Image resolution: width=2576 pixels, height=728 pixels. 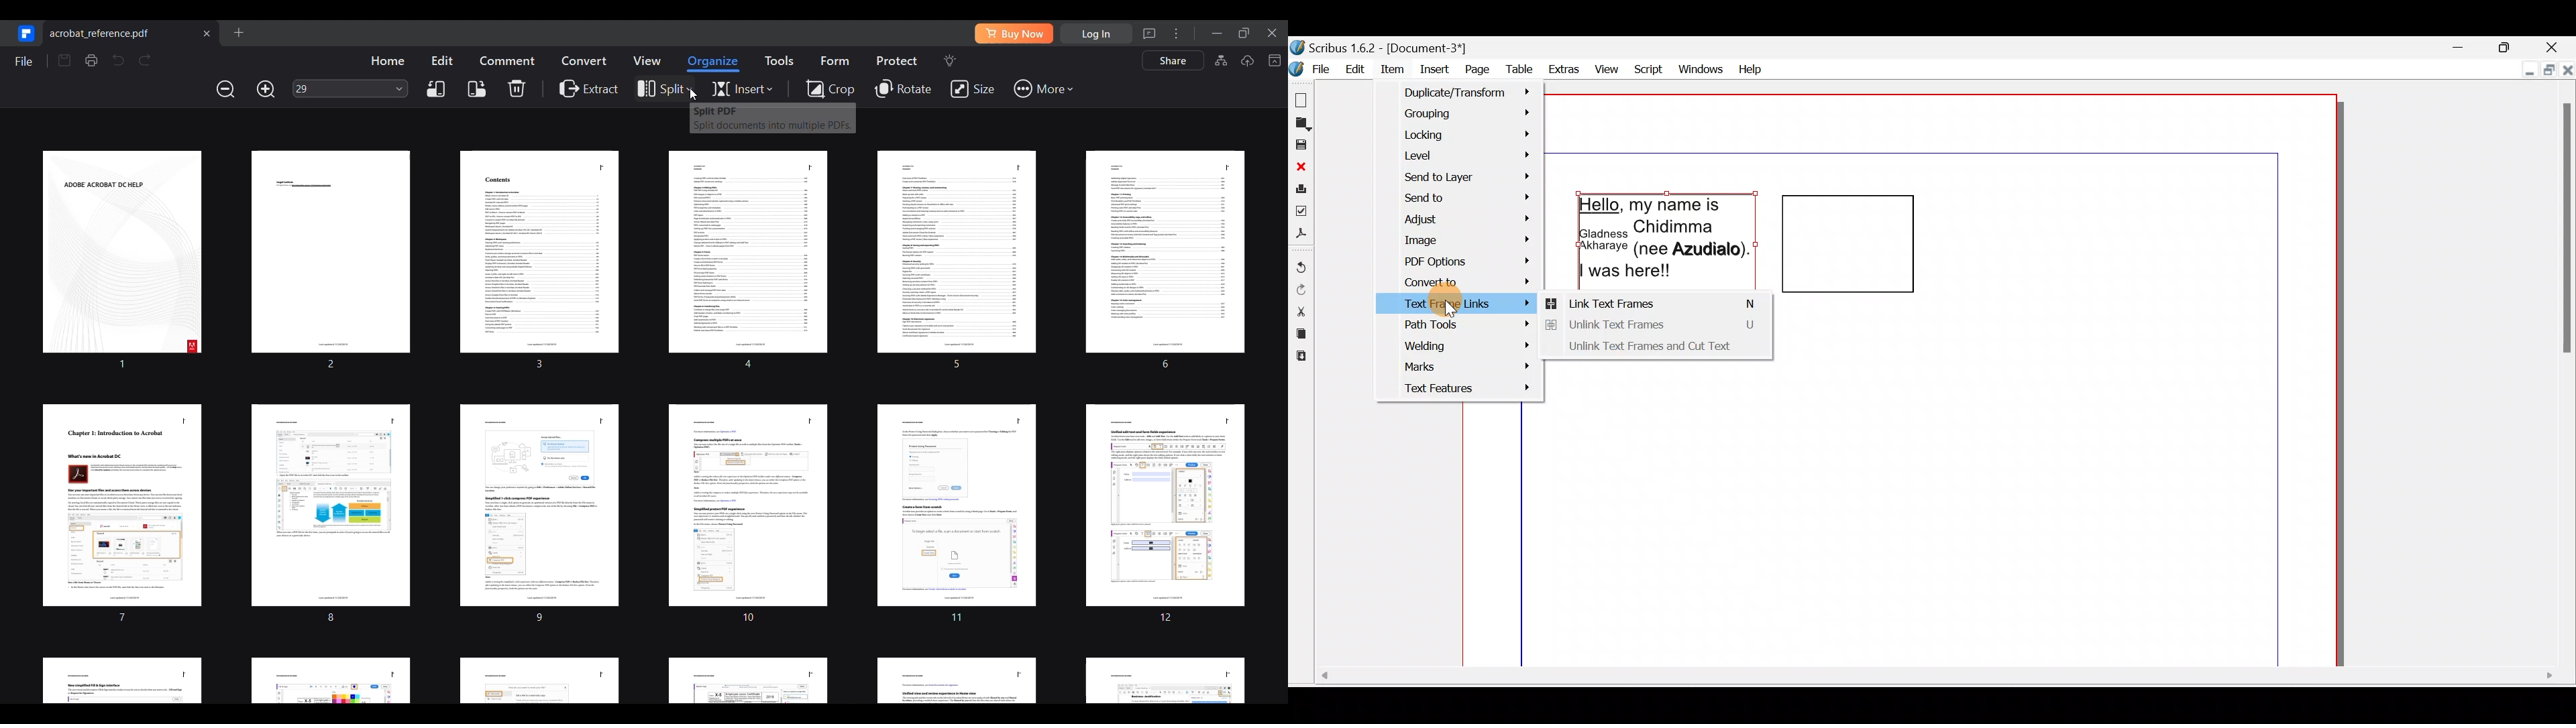 What do you see at coordinates (1934, 682) in the screenshot?
I see `Scroll bar` at bounding box center [1934, 682].